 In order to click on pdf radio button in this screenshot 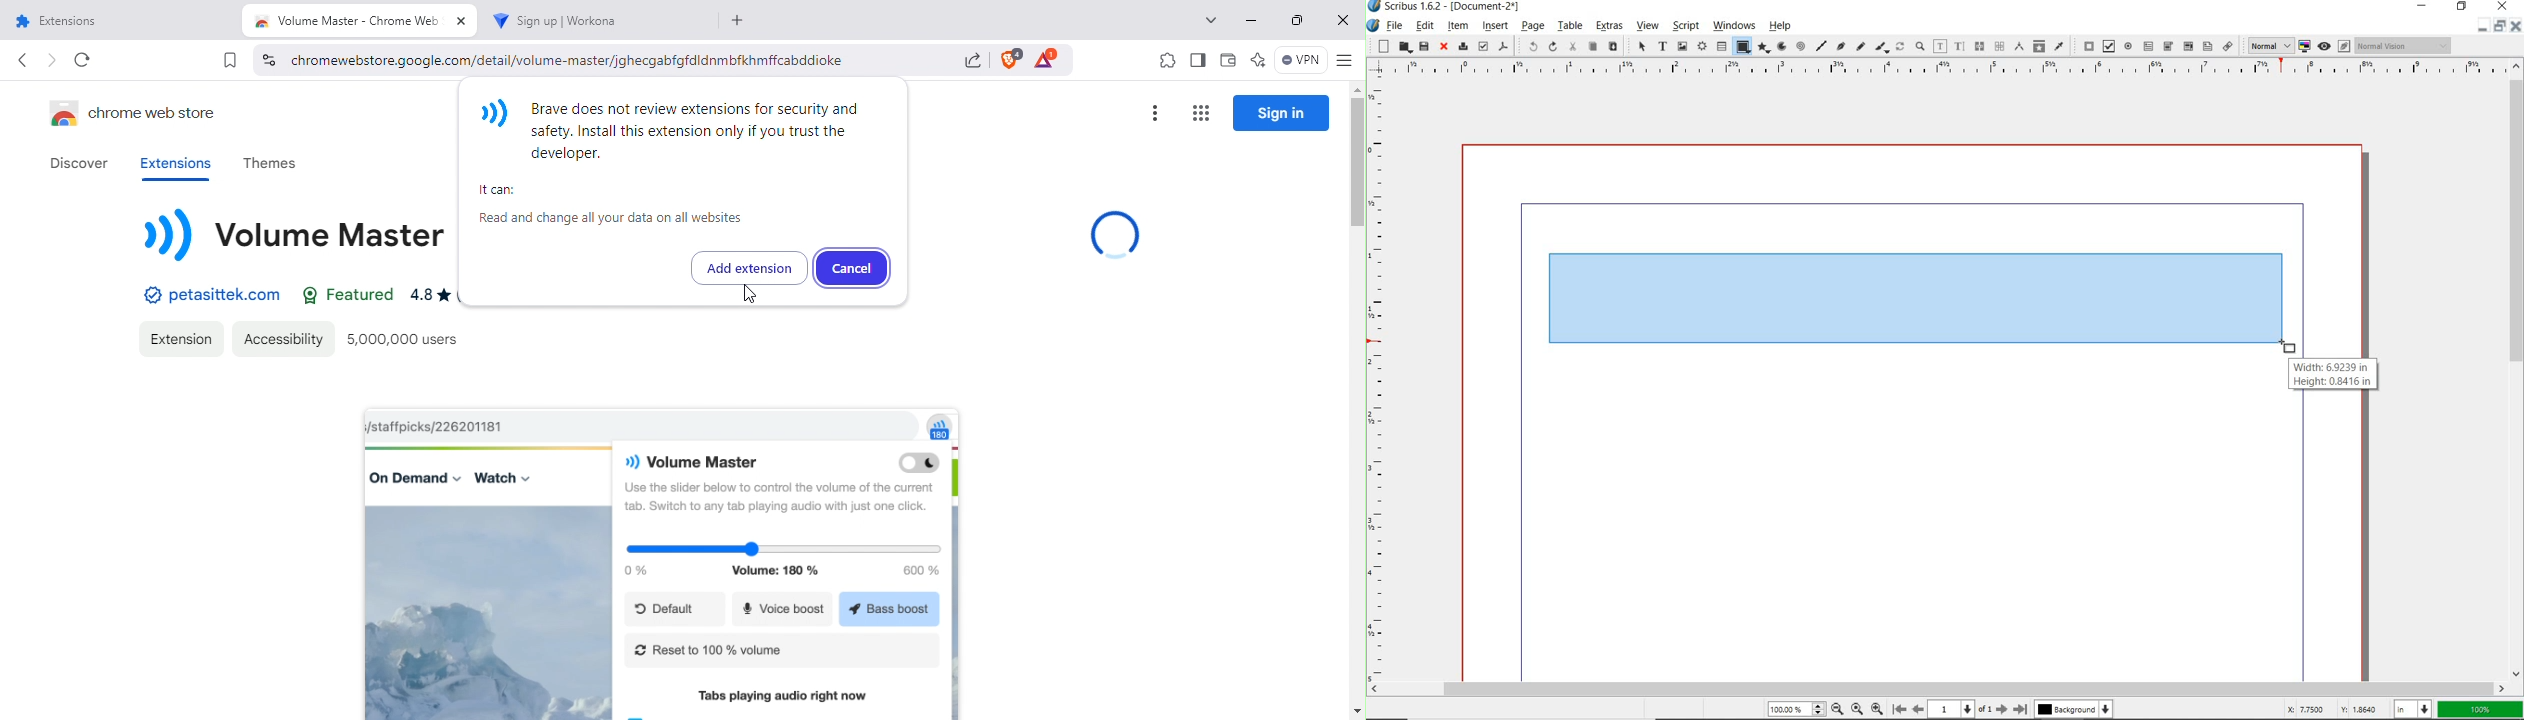, I will do `click(2128, 46)`.